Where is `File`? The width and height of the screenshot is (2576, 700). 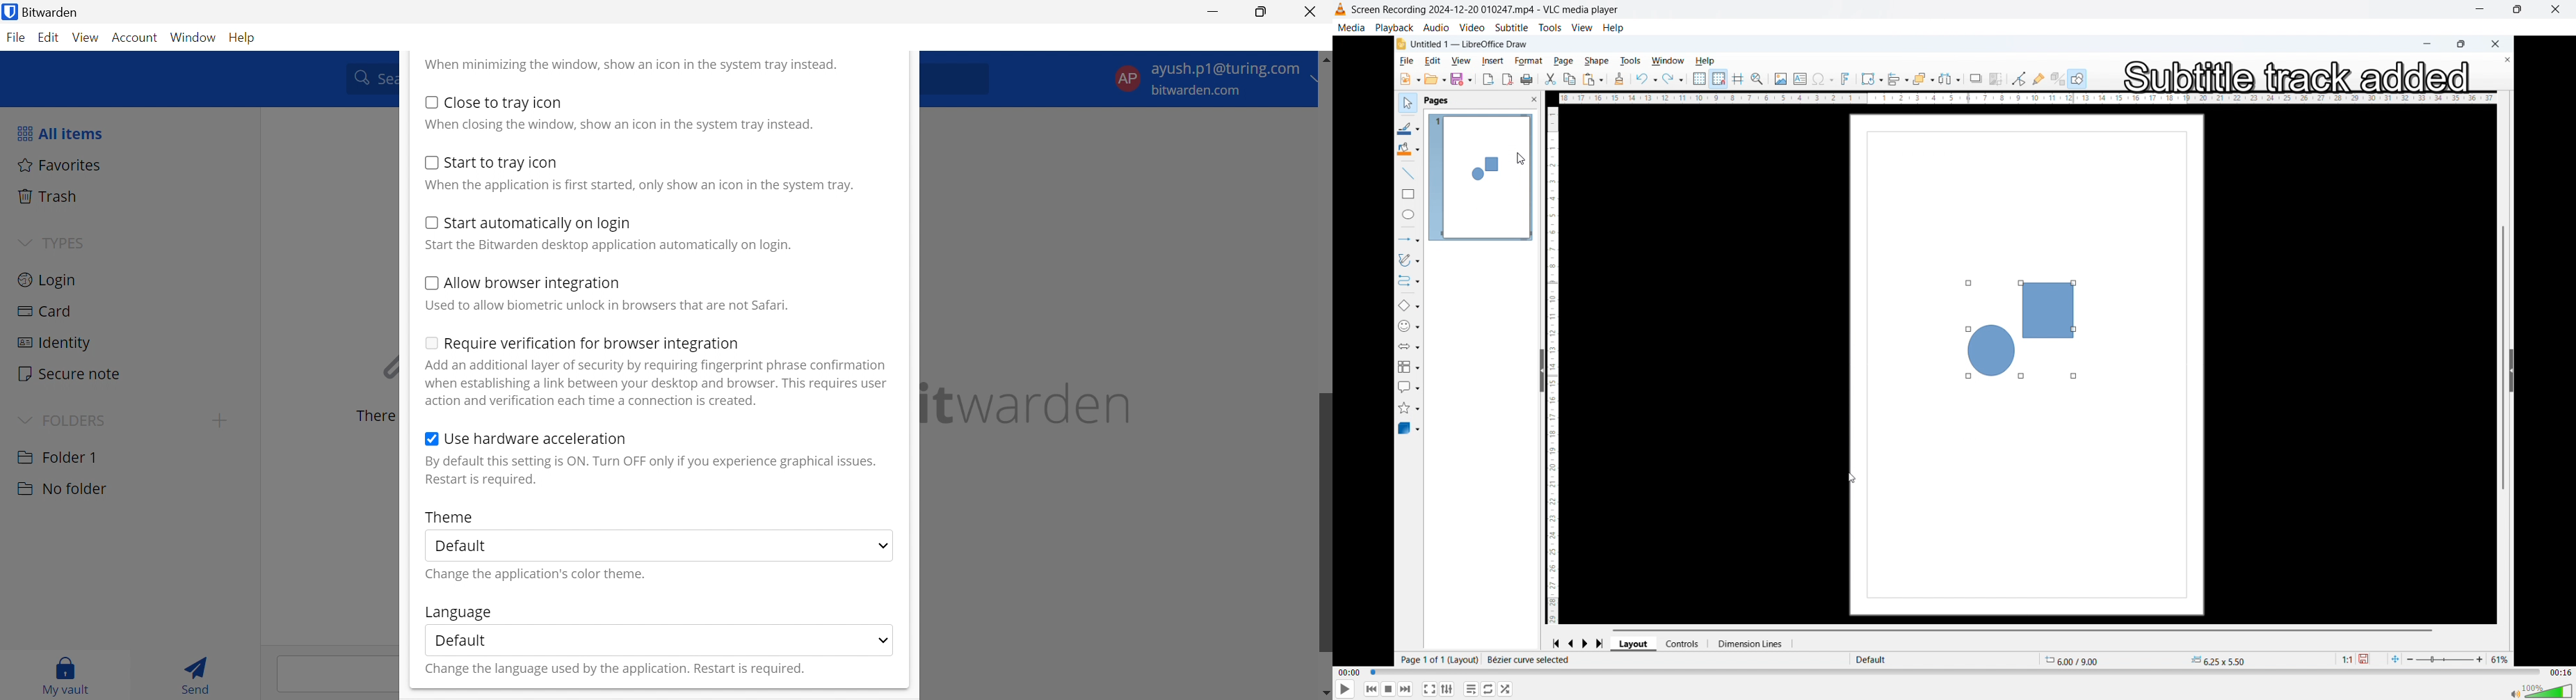
File is located at coordinates (18, 38).